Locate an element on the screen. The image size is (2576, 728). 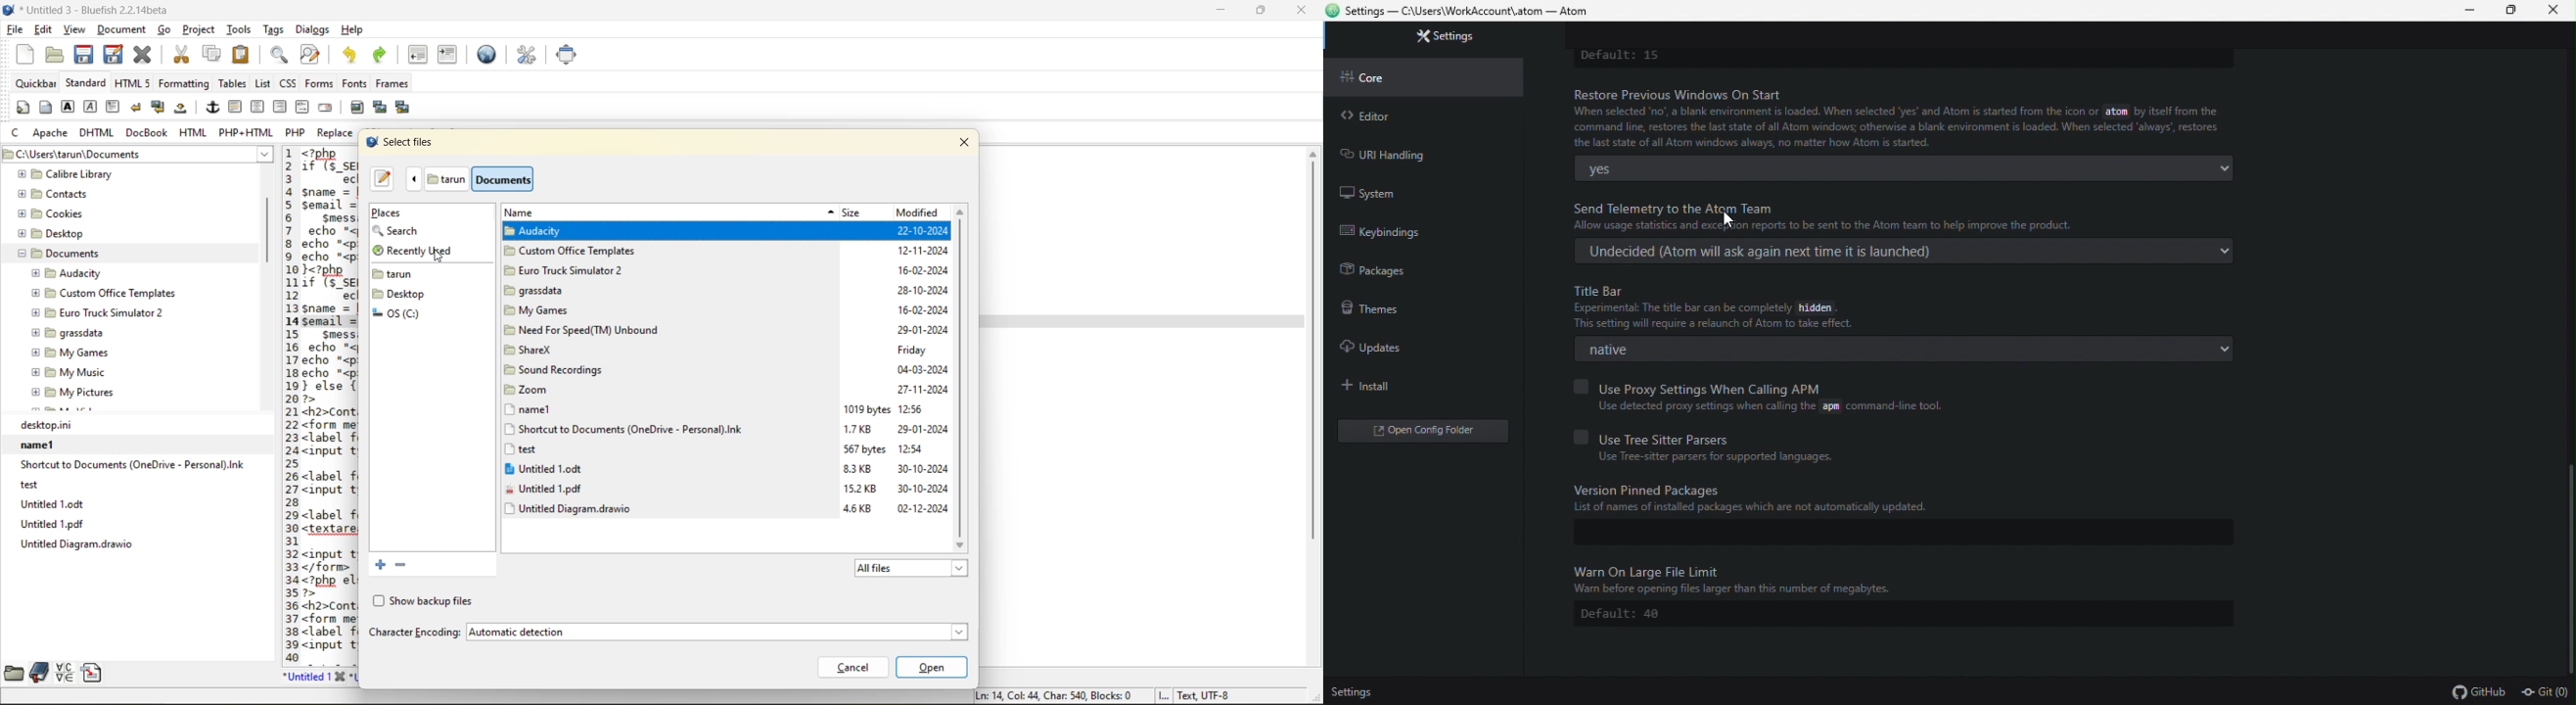
minimize is located at coordinates (1219, 10).